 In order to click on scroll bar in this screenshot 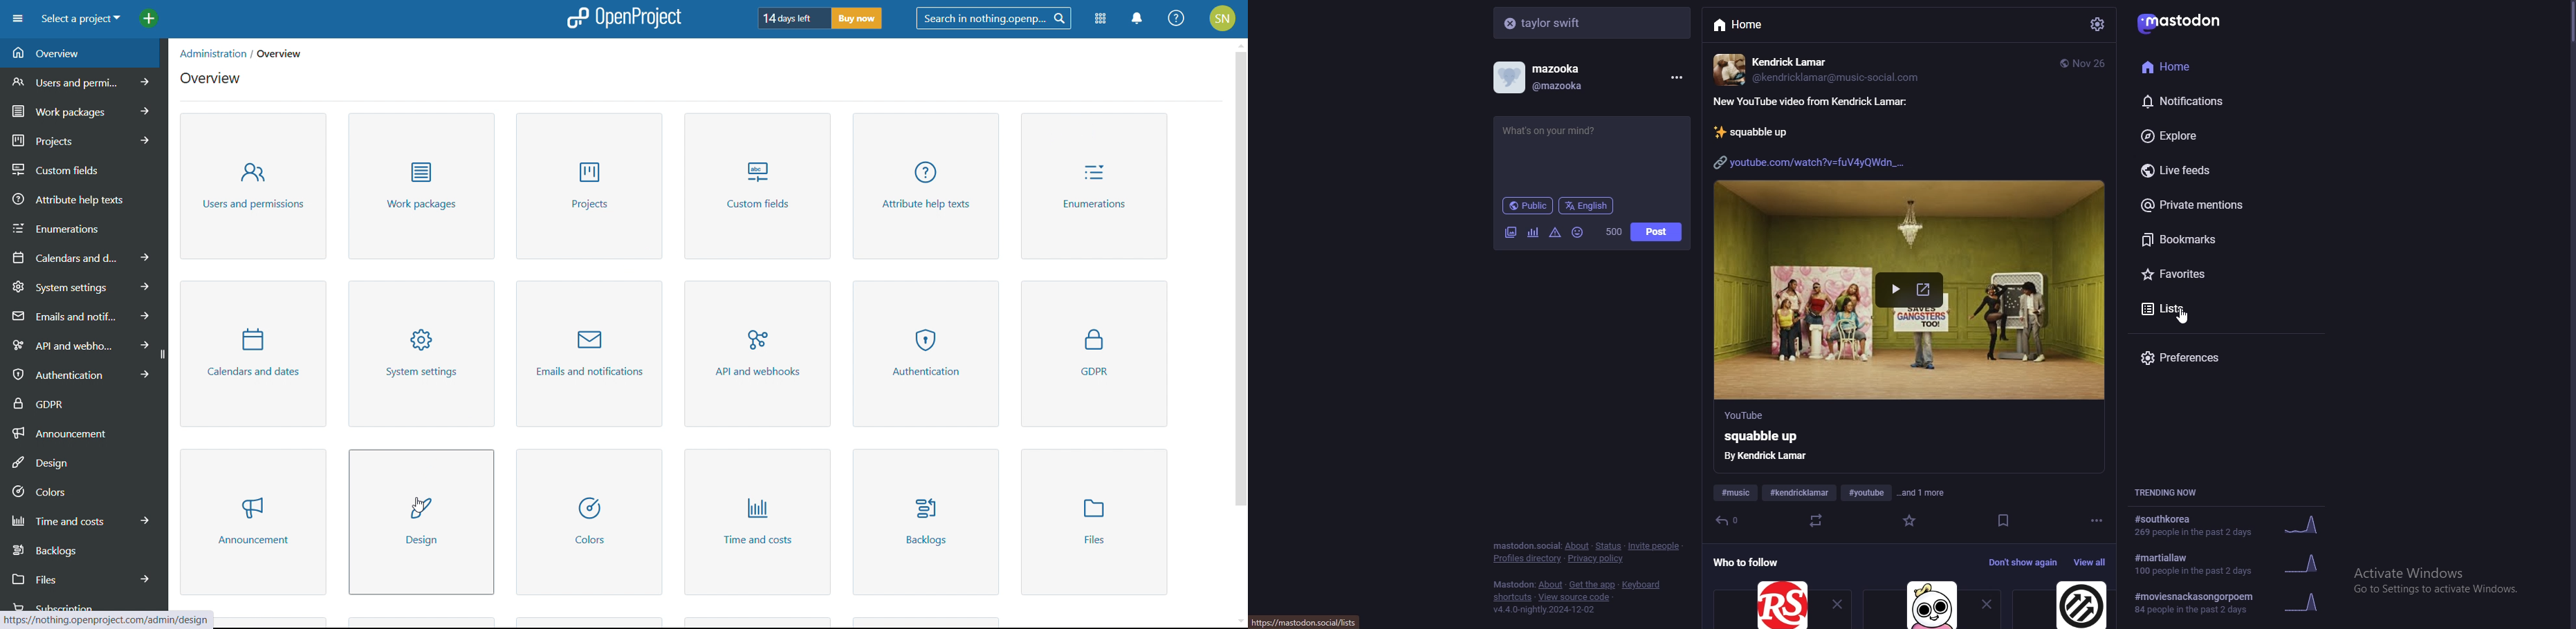, I will do `click(2568, 24)`.